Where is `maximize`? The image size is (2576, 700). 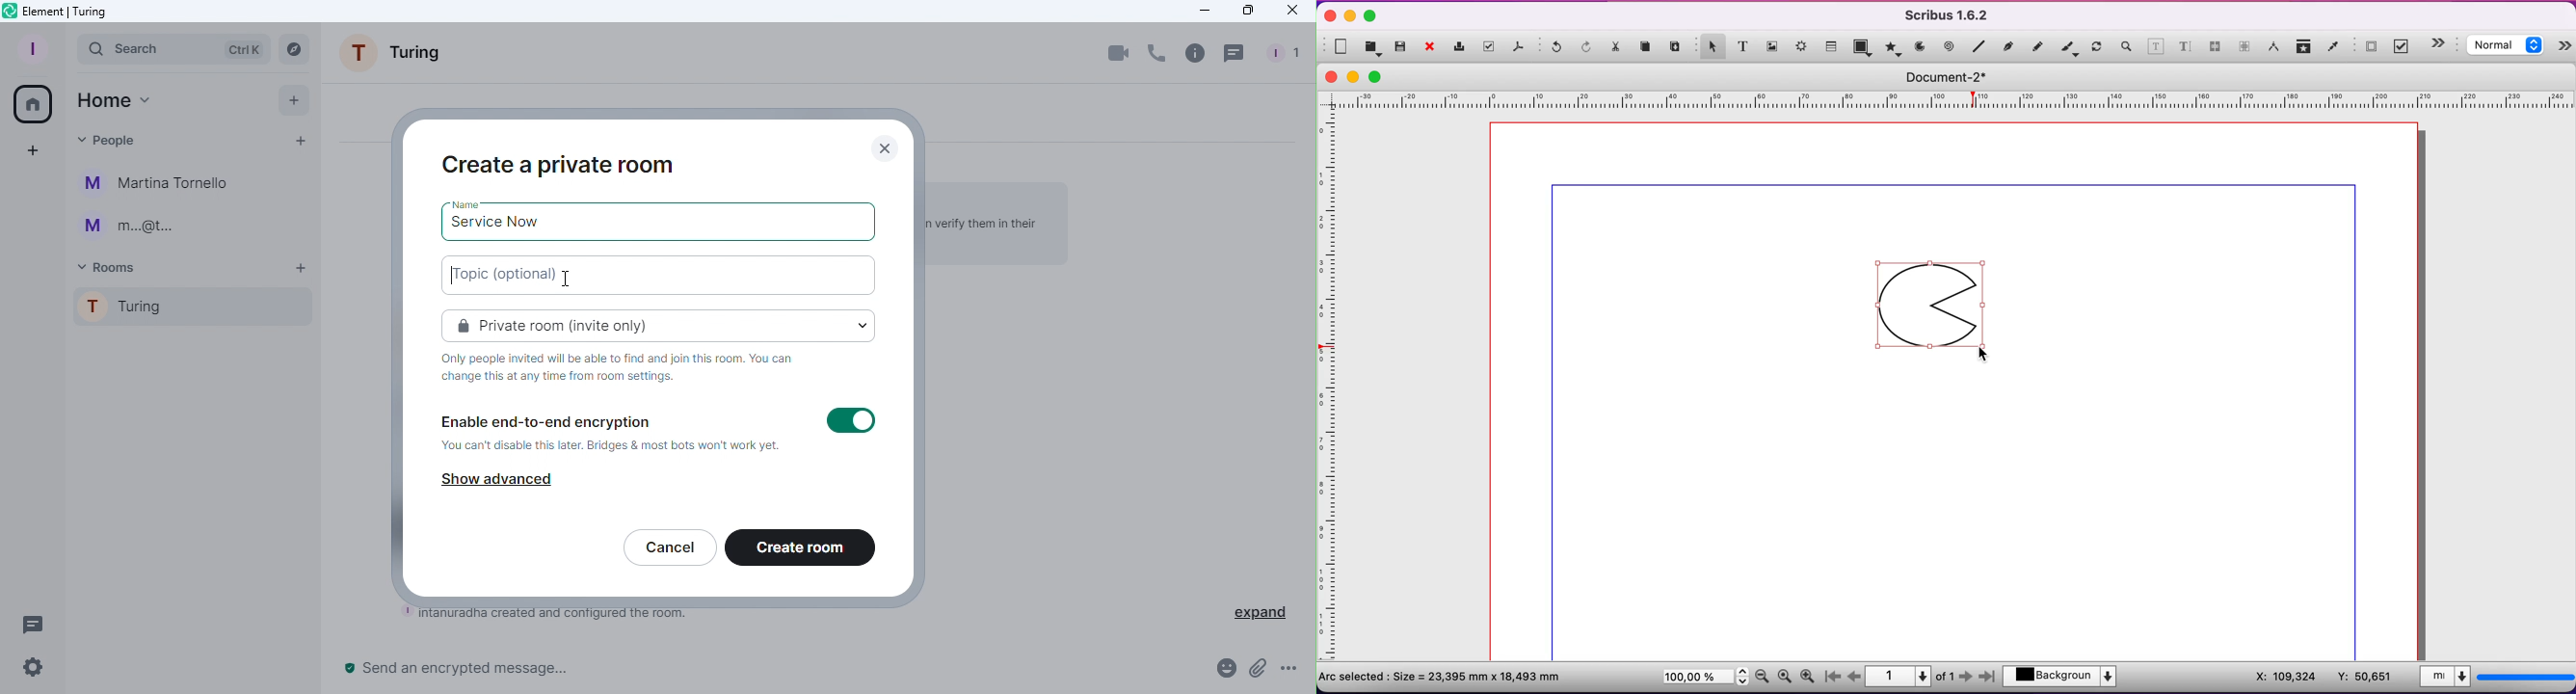 maximize is located at coordinates (1381, 76).